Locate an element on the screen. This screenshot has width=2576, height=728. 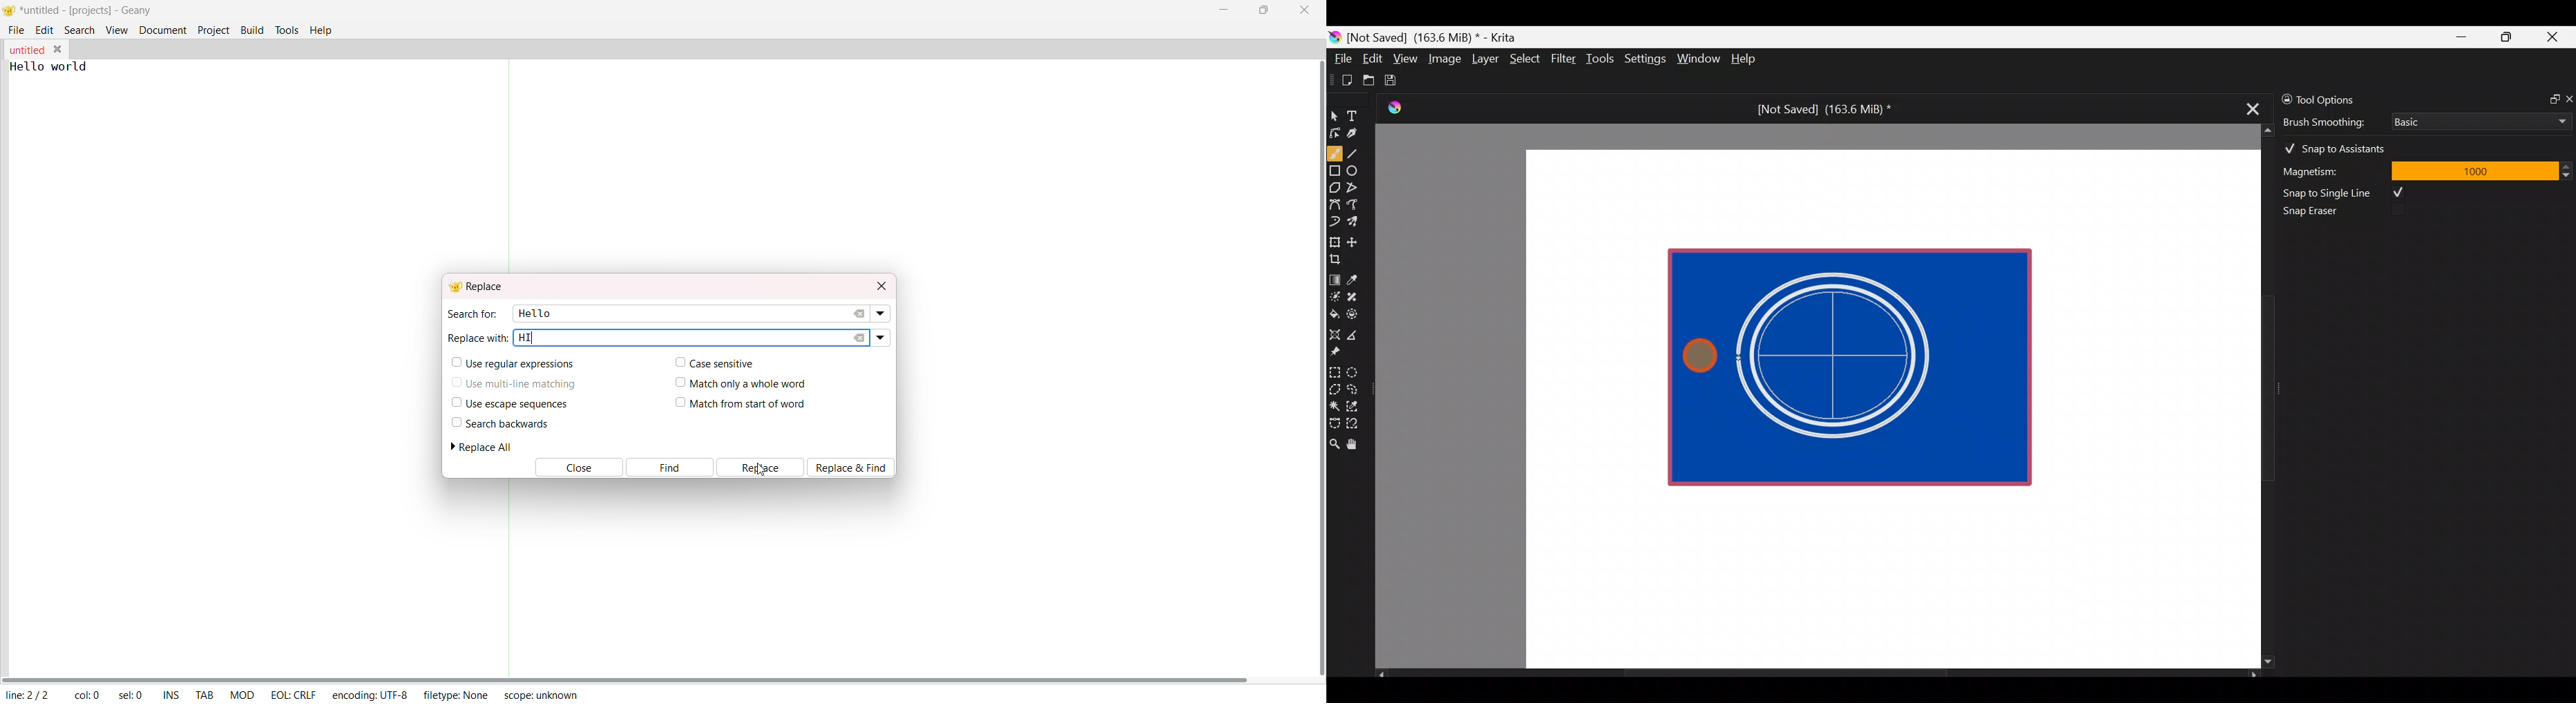
Magnetic curve selection tool is located at coordinates (1356, 424).